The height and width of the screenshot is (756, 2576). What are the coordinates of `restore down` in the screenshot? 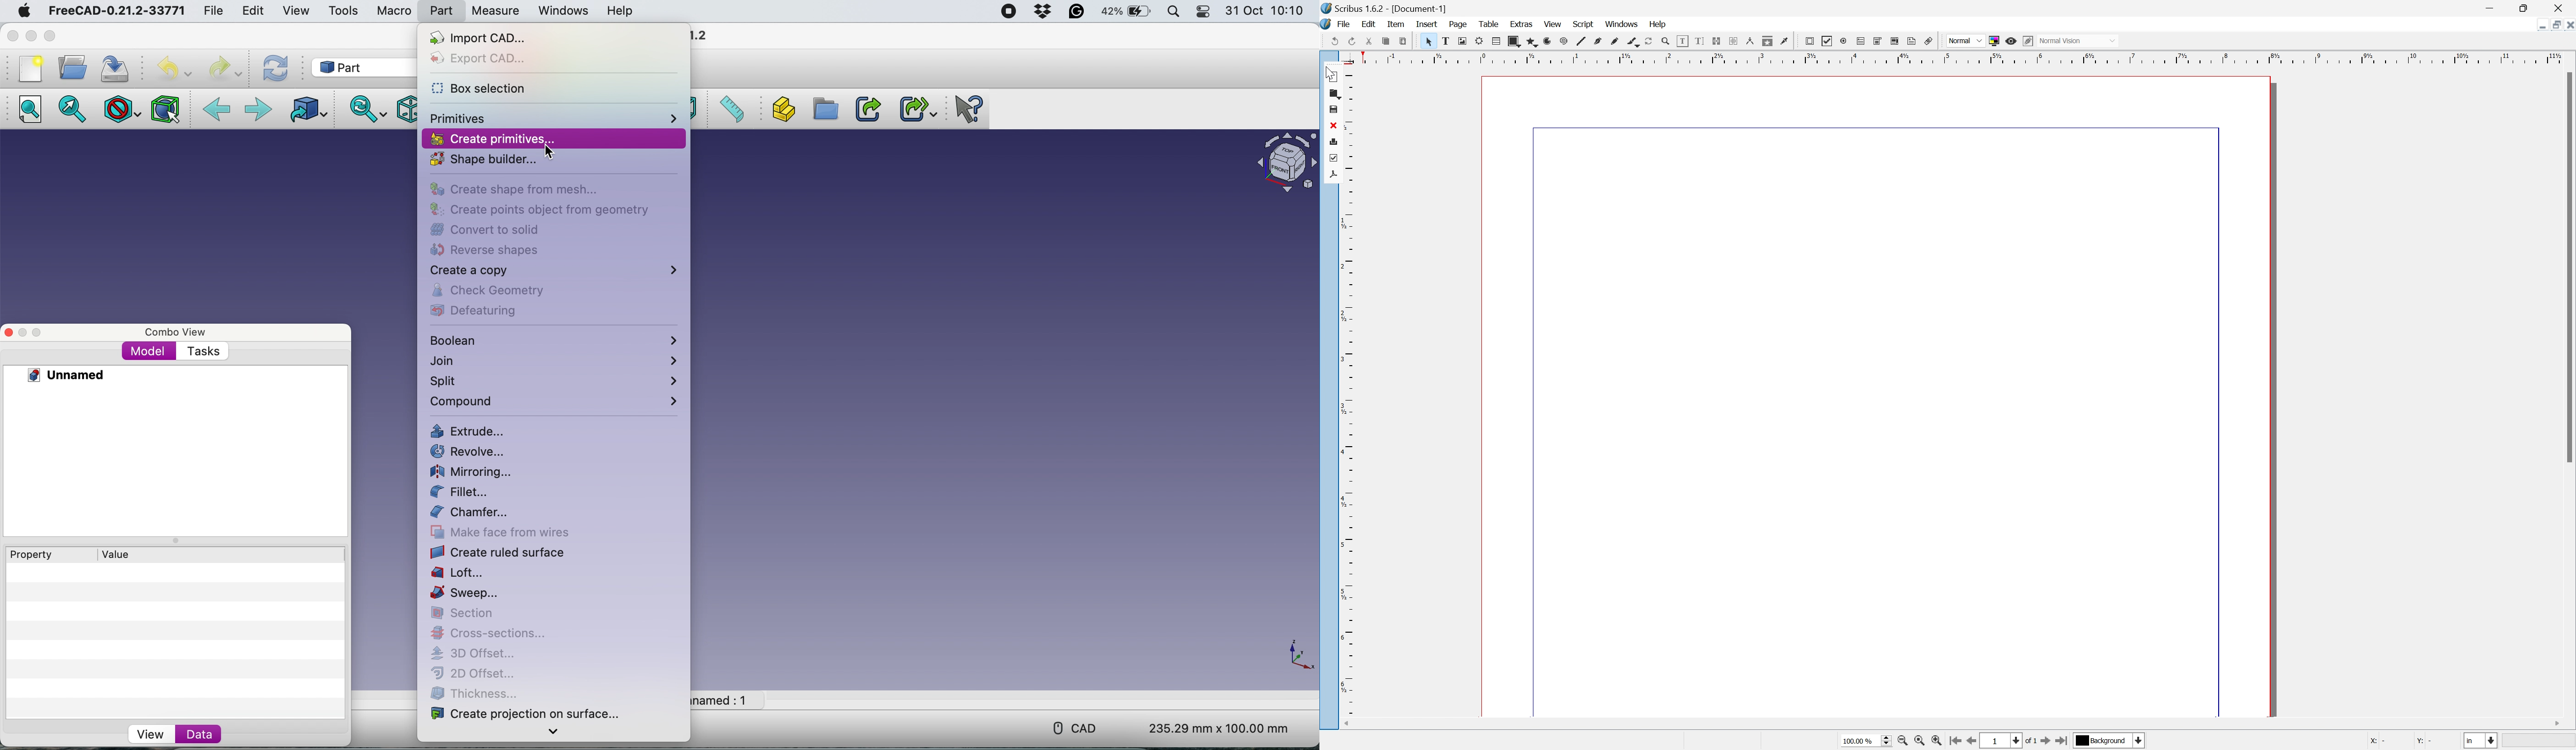 It's located at (2553, 26).